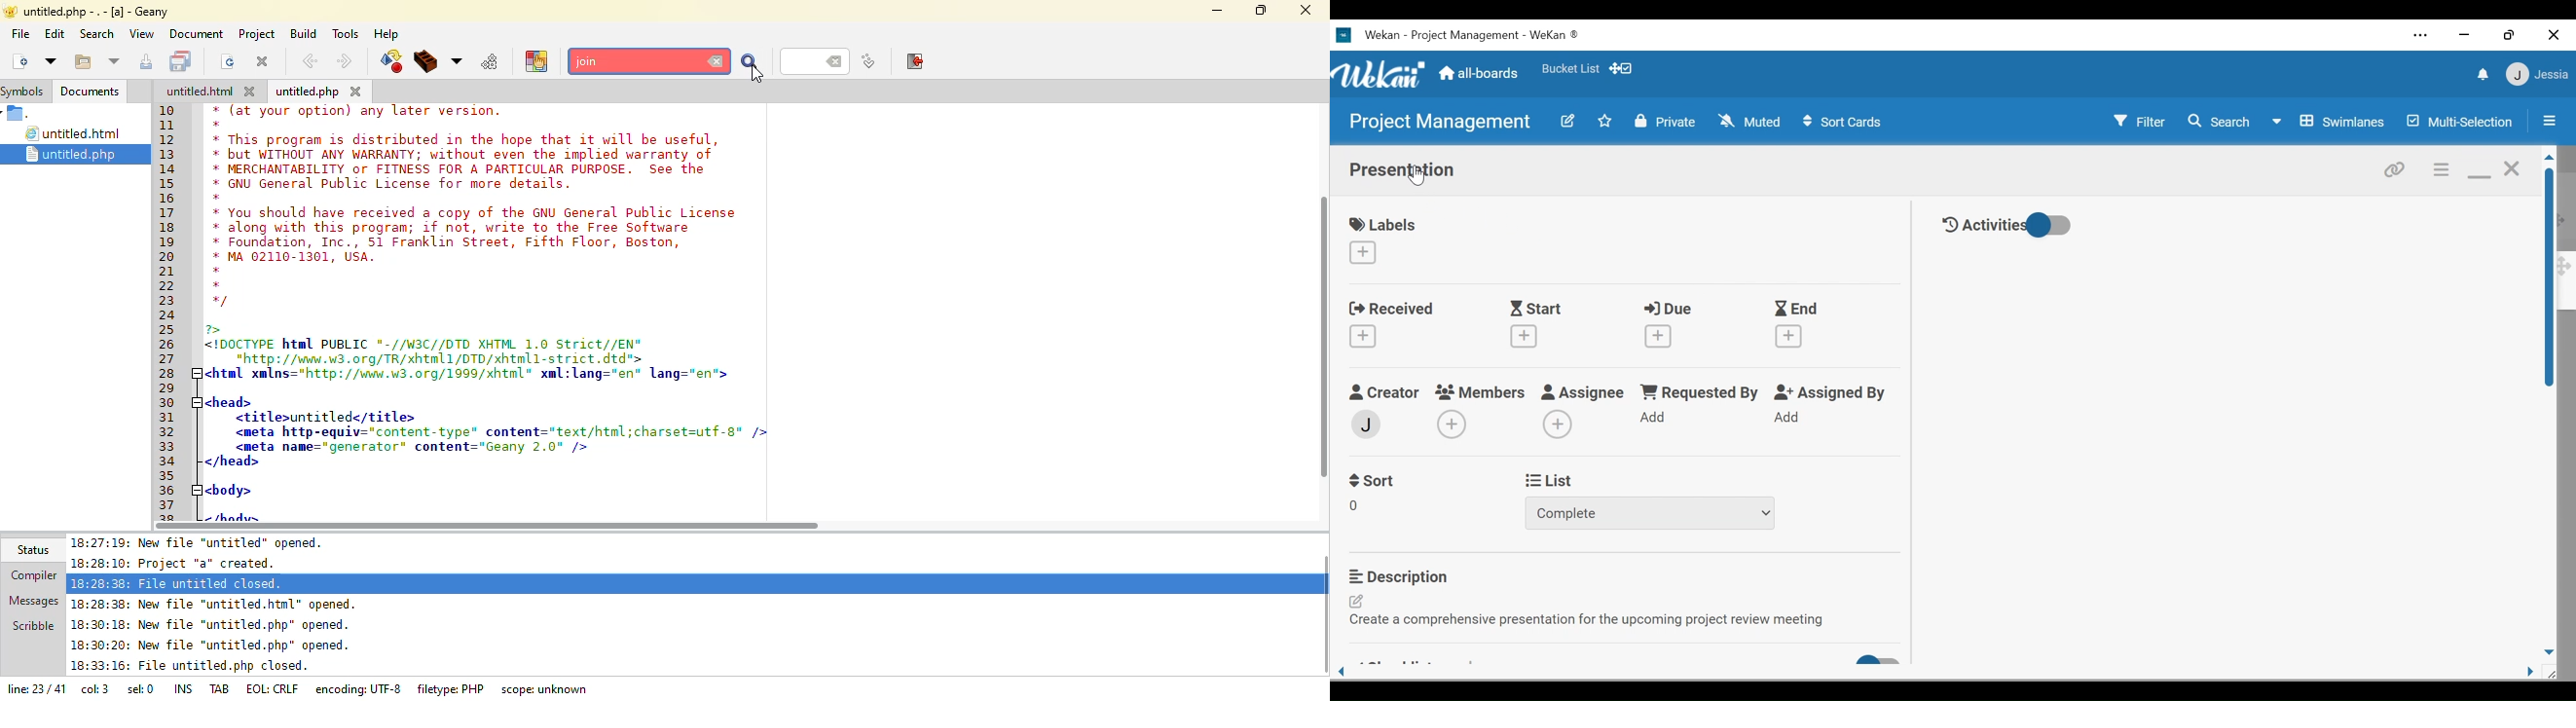 This screenshot has height=728, width=2576. Describe the element at coordinates (2049, 225) in the screenshot. I see `Toggle show/hide History activities` at that location.